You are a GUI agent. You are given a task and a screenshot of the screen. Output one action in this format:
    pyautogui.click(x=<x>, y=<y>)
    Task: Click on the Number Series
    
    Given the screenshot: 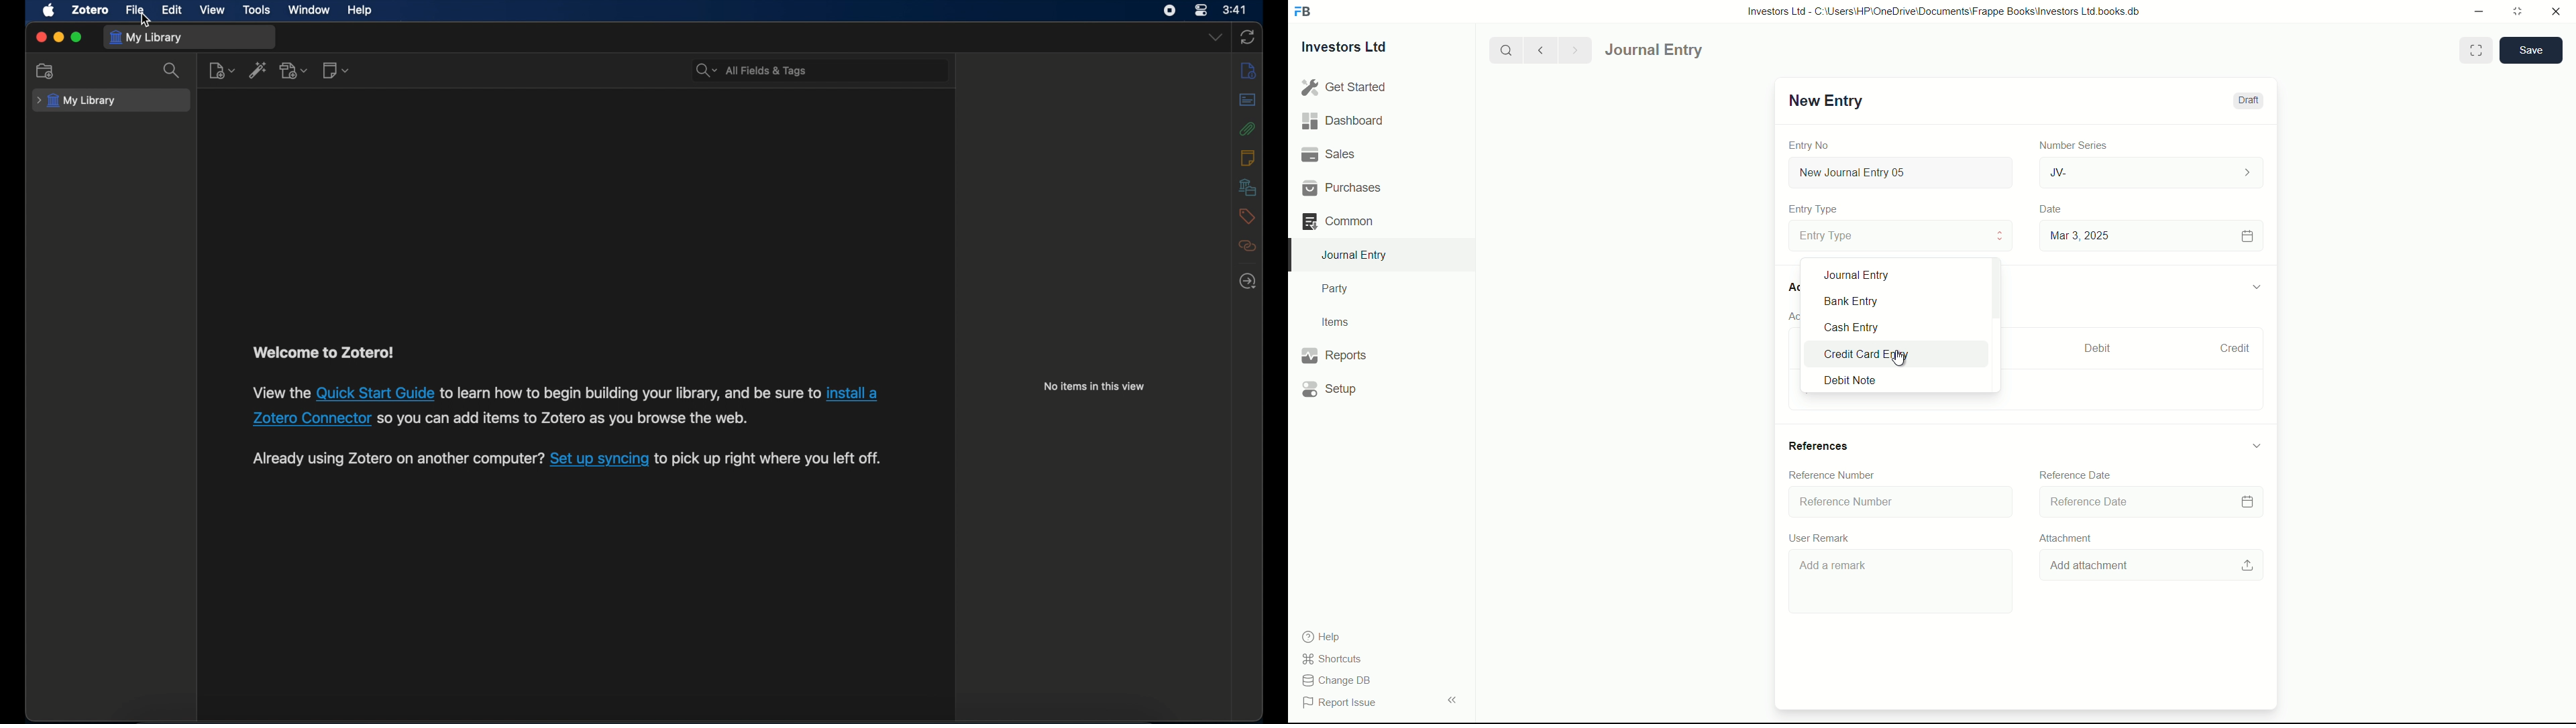 What is the action you would take?
    pyautogui.click(x=2068, y=144)
    